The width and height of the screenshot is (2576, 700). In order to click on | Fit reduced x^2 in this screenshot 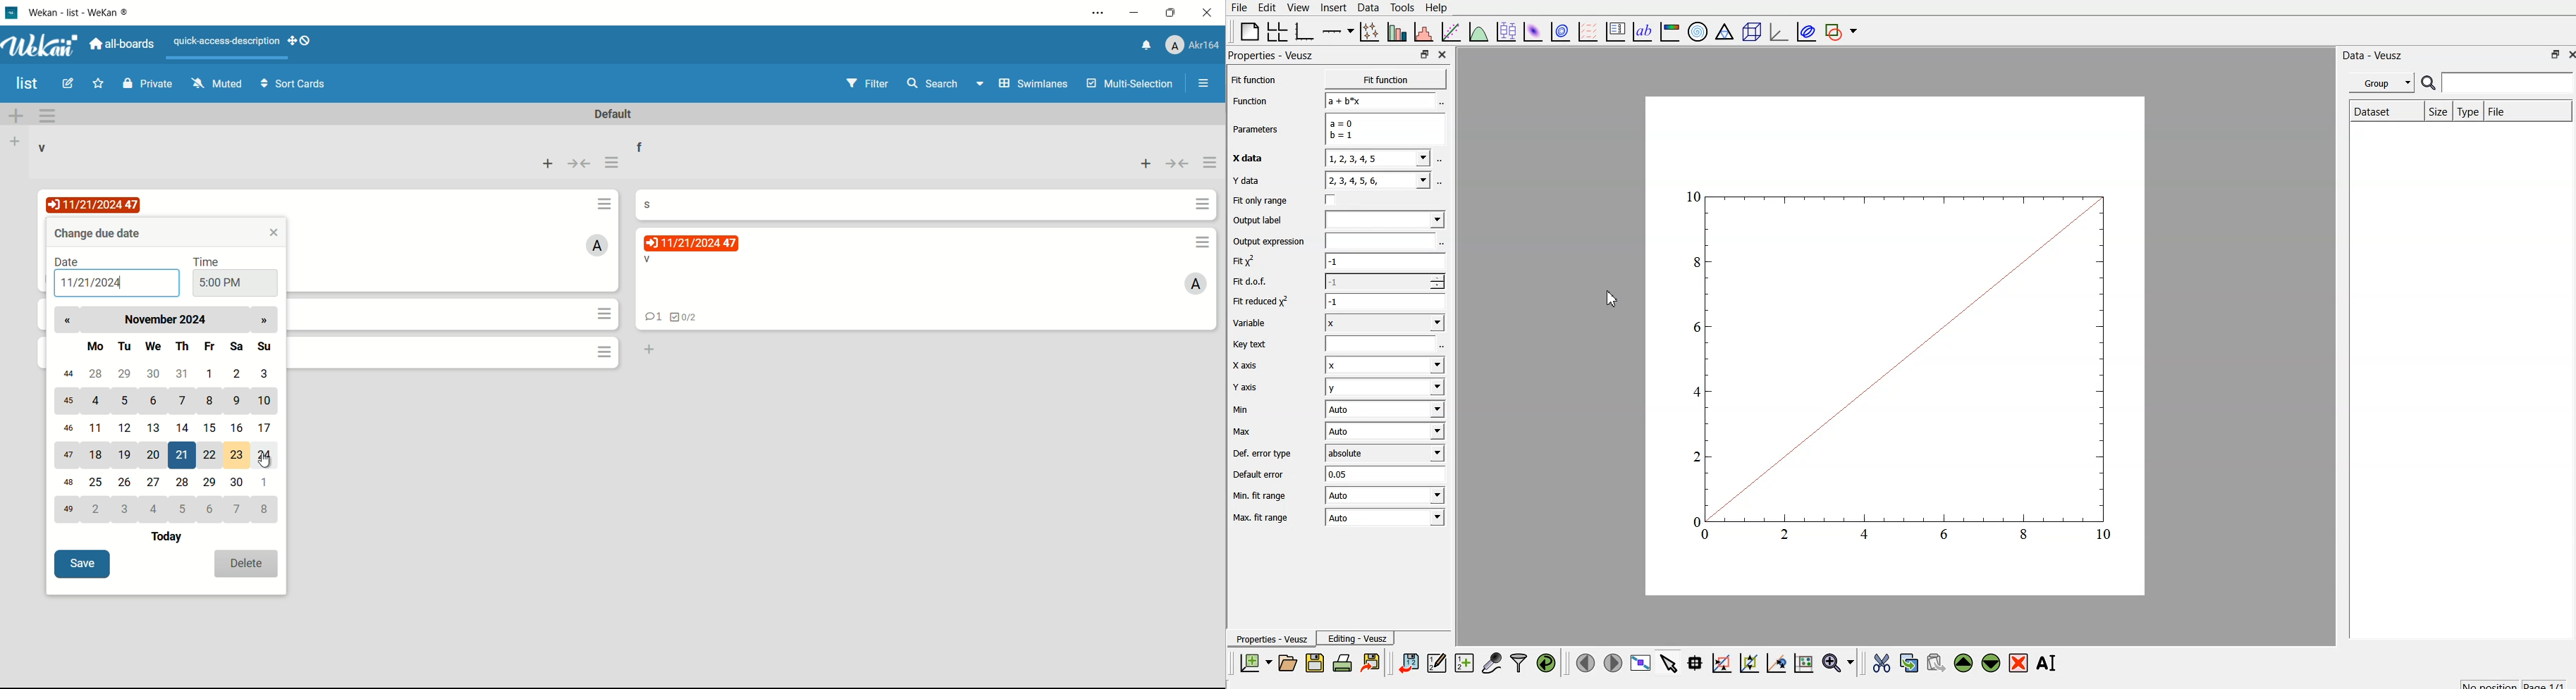, I will do `click(1260, 301)`.